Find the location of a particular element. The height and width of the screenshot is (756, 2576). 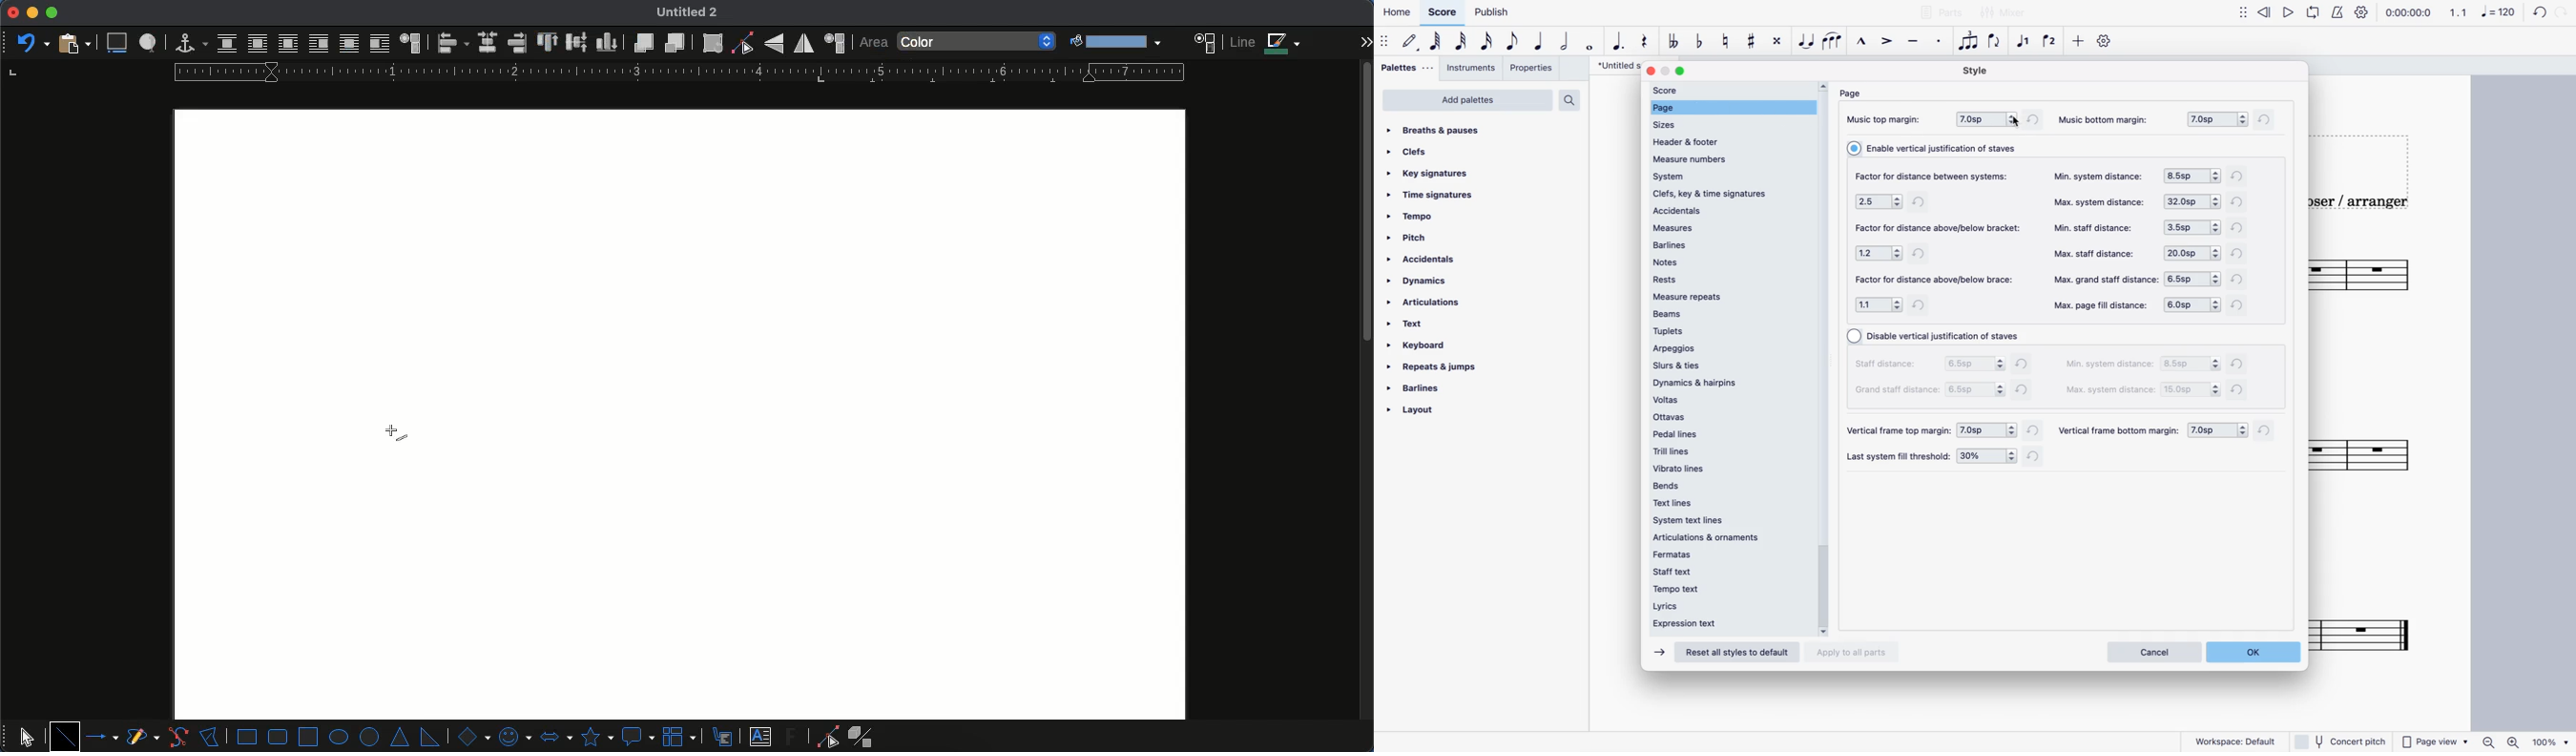

measure numbers is located at coordinates (1728, 158).